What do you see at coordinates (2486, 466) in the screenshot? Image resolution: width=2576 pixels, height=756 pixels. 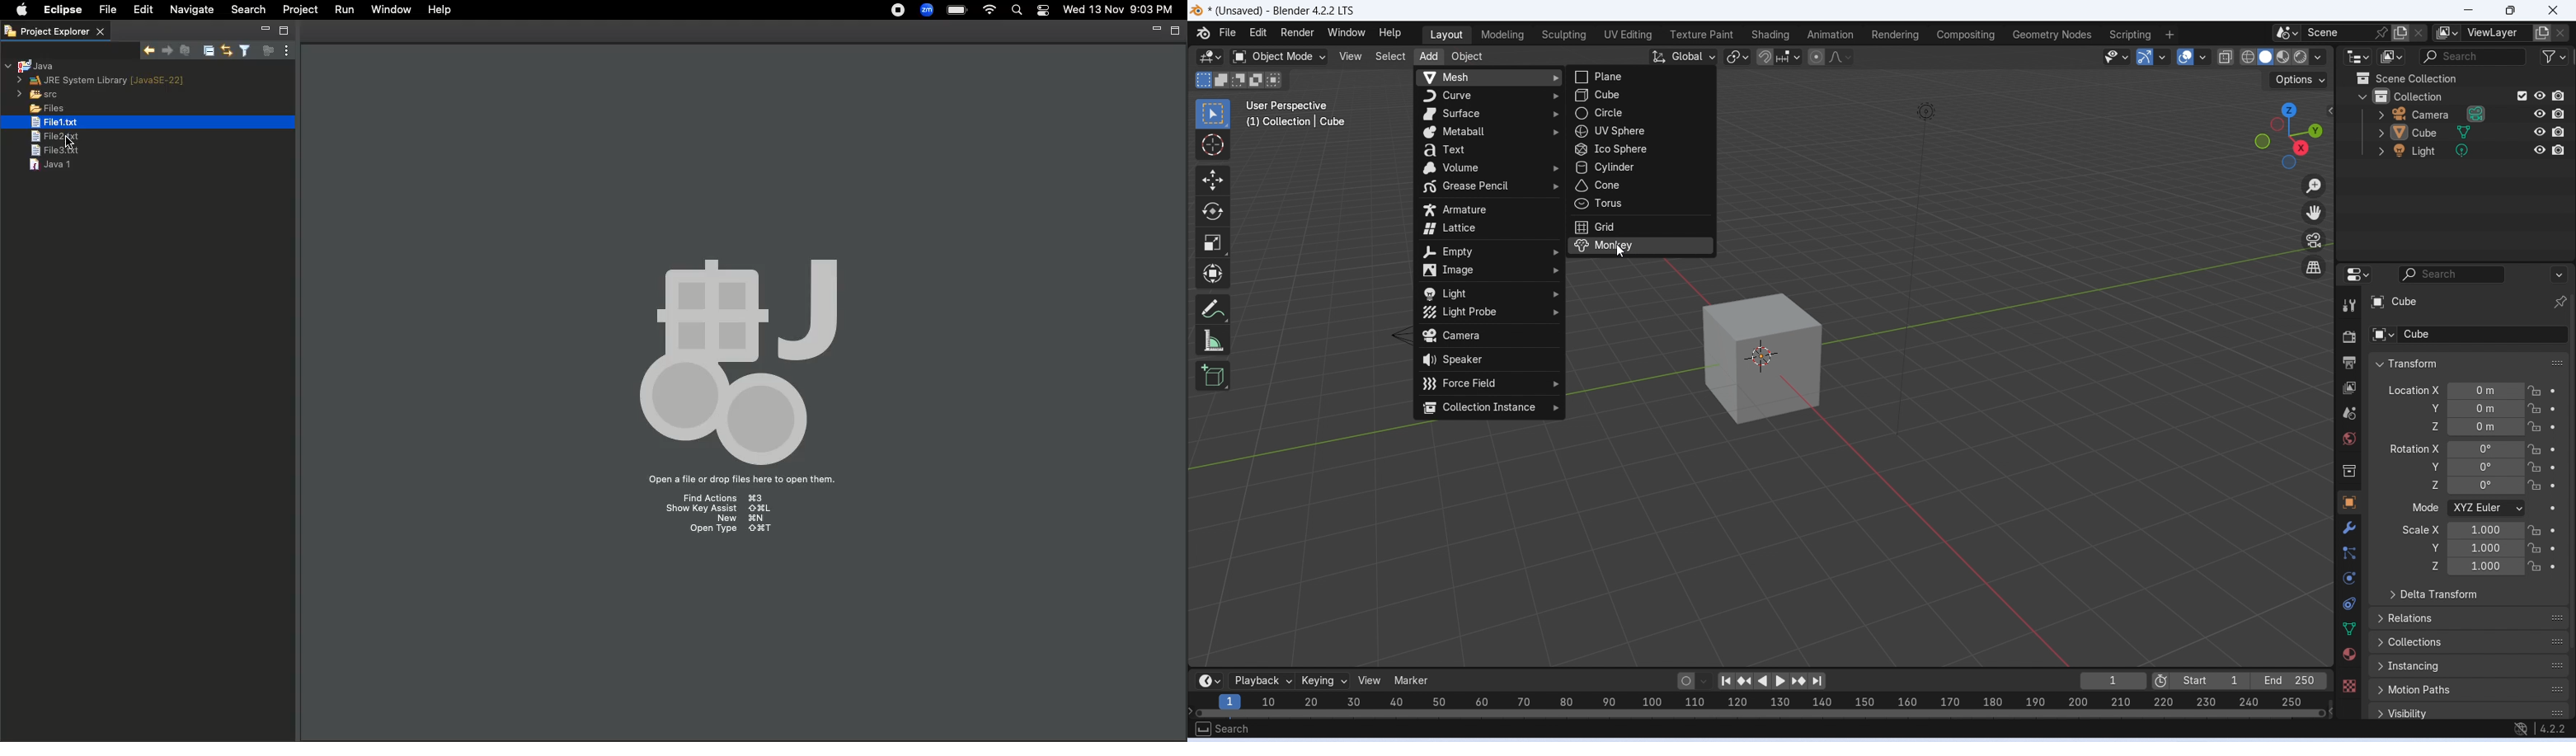 I see `euler rotation` at bounding box center [2486, 466].